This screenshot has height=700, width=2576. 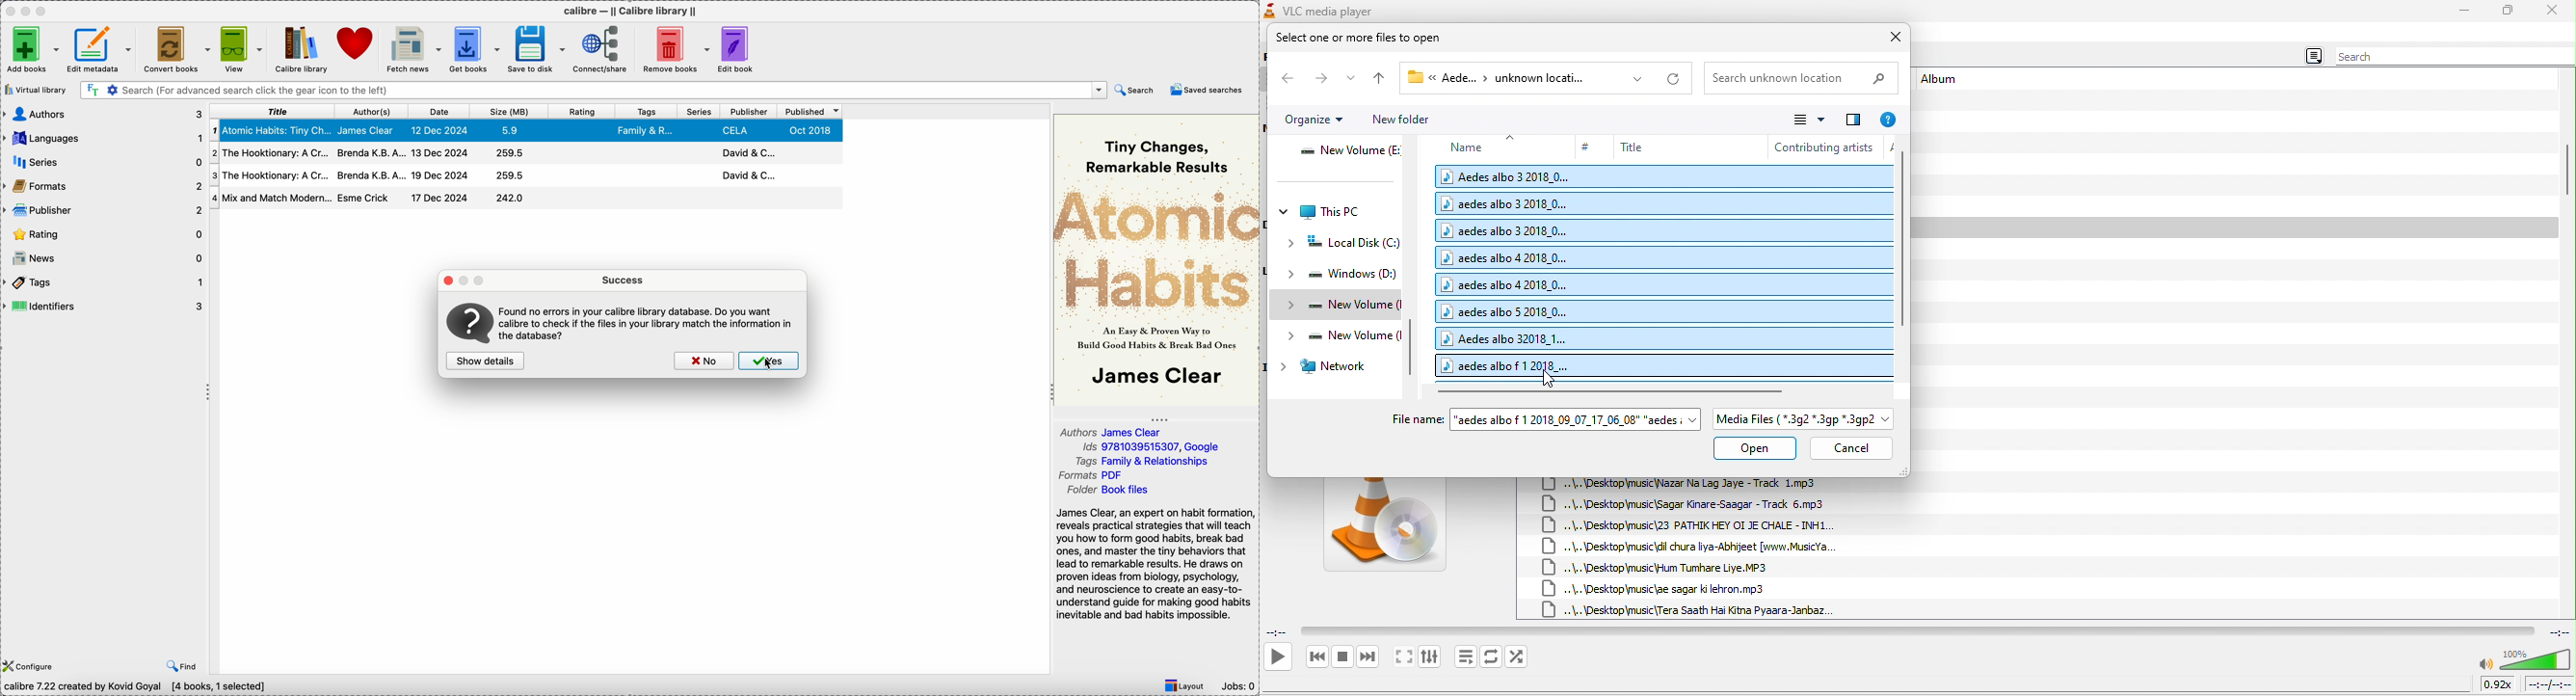 I want to click on date, so click(x=437, y=111).